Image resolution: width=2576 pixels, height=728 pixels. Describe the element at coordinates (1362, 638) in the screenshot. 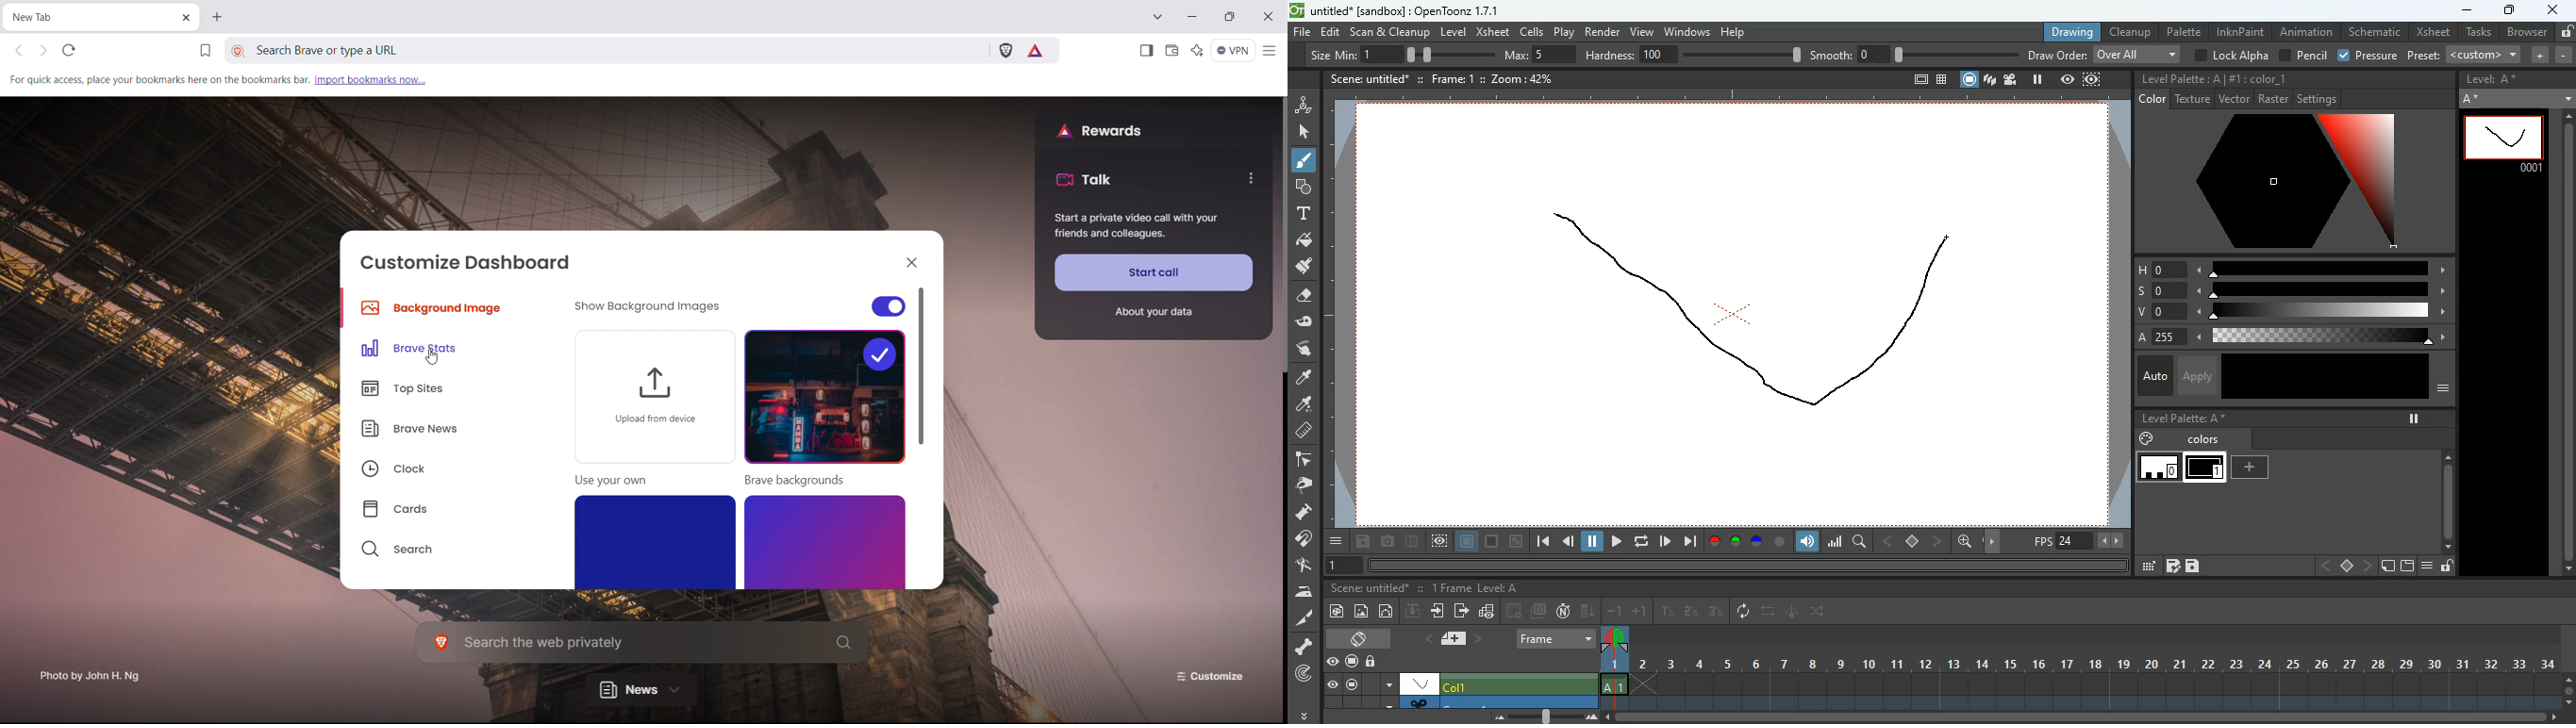

I see `change screen` at that location.